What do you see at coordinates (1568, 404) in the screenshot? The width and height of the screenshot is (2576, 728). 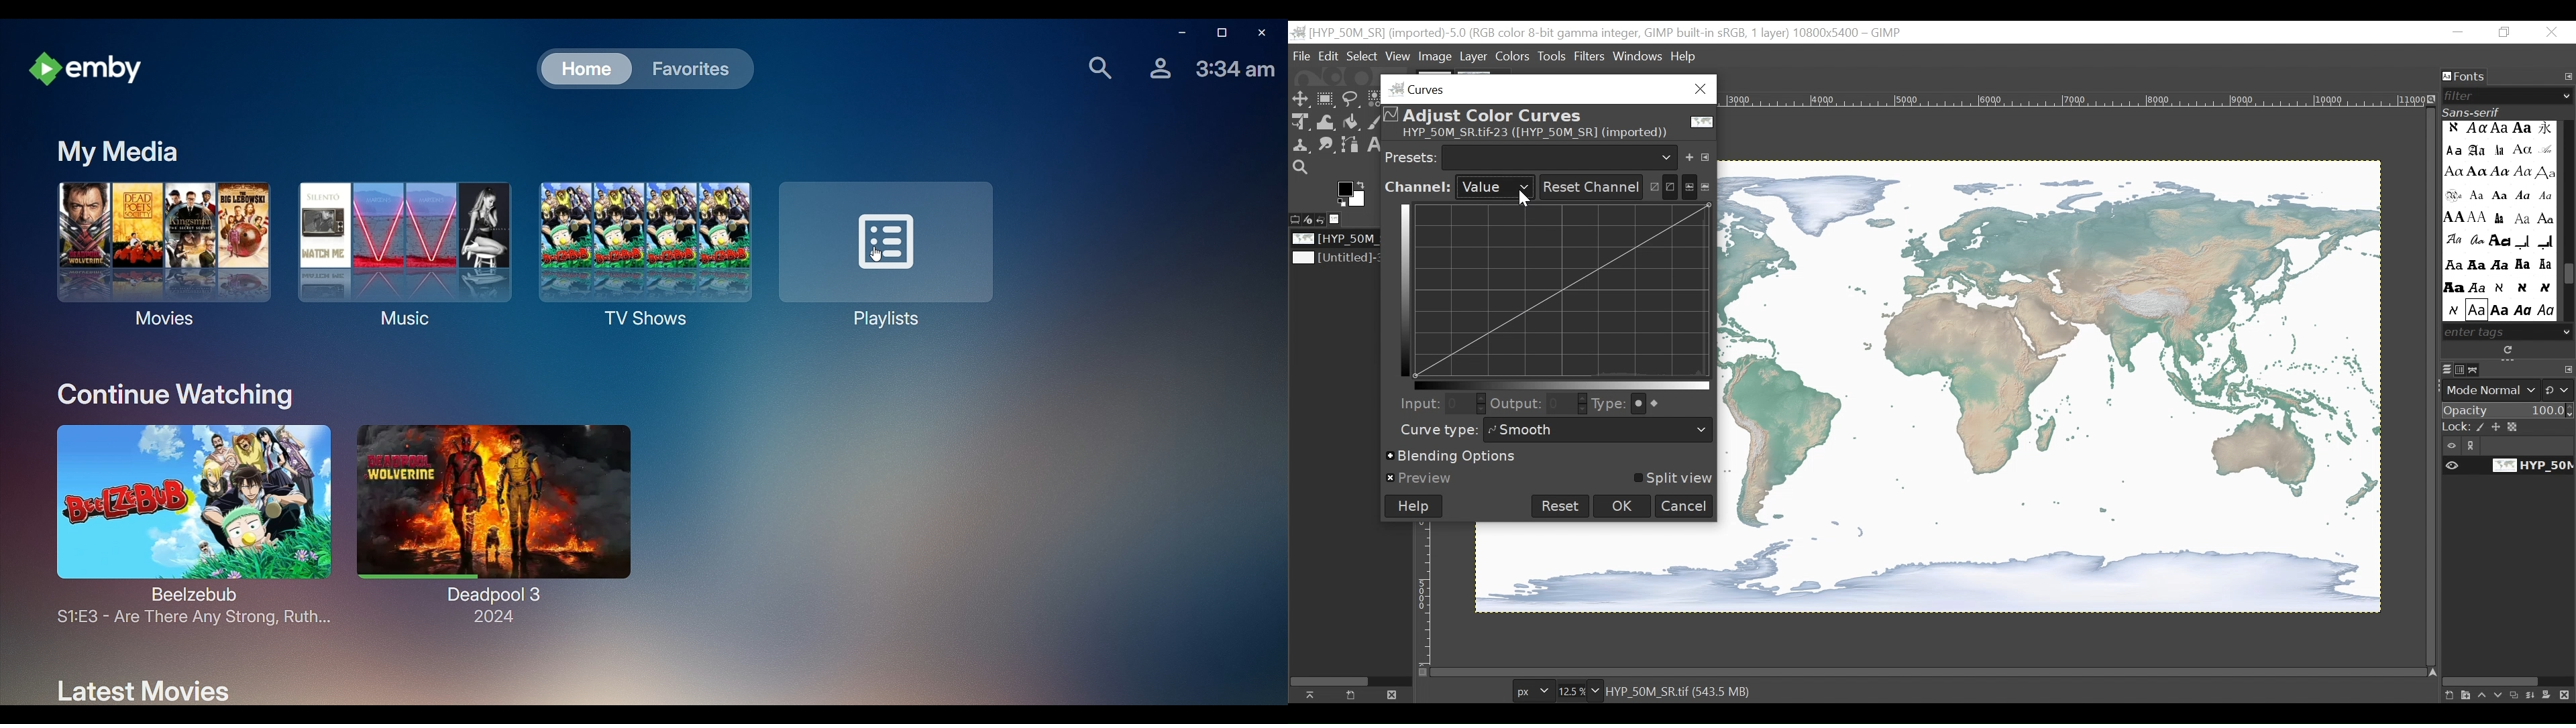 I see `Field` at bounding box center [1568, 404].